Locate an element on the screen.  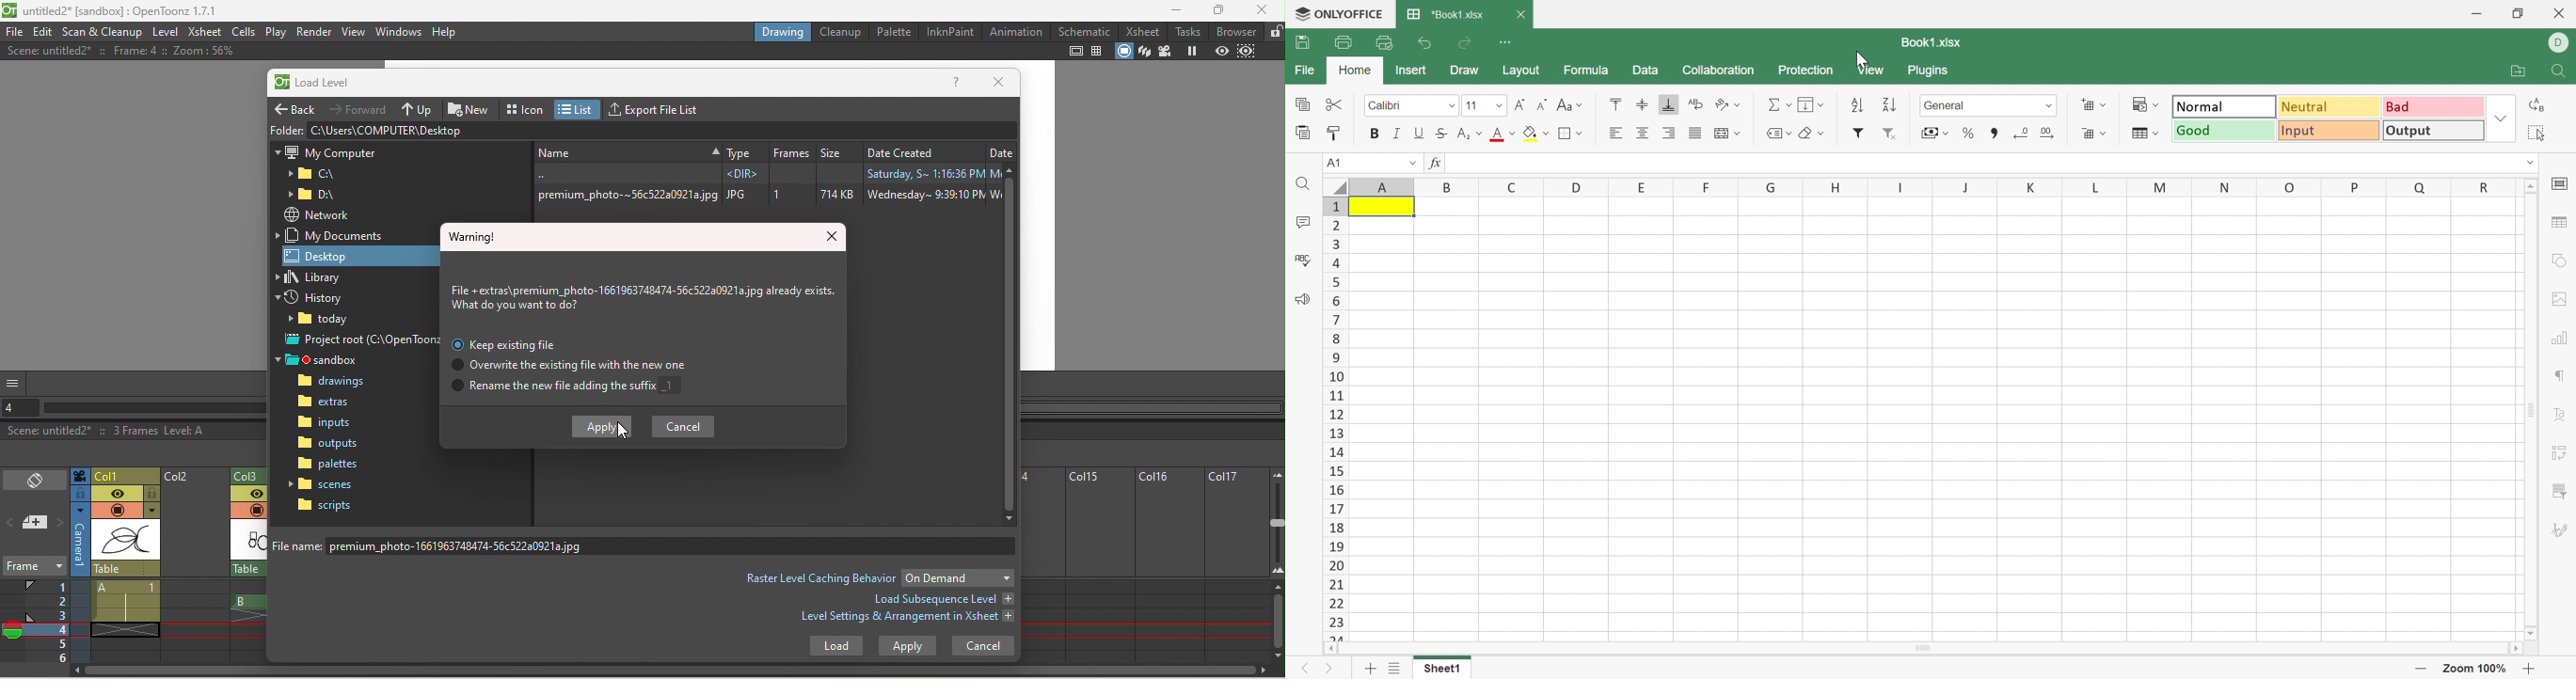
Bad is located at coordinates (2434, 107).